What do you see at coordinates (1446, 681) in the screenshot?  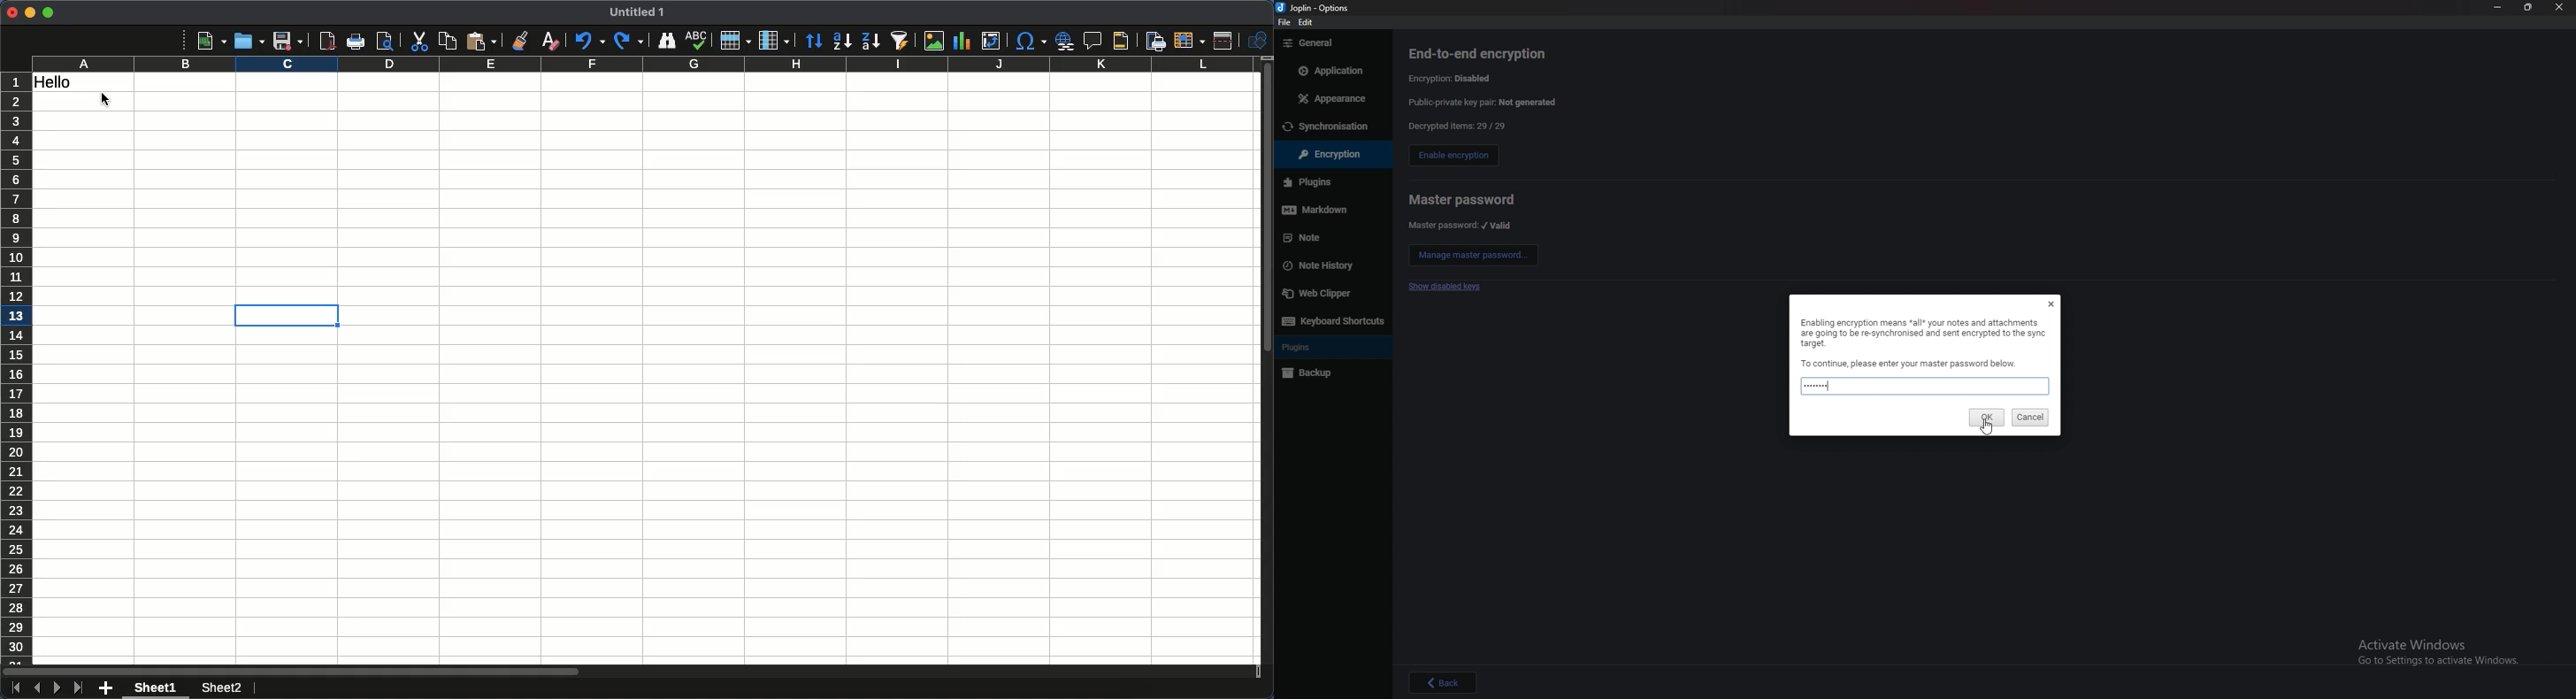 I see `` at bounding box center [1446, 681].